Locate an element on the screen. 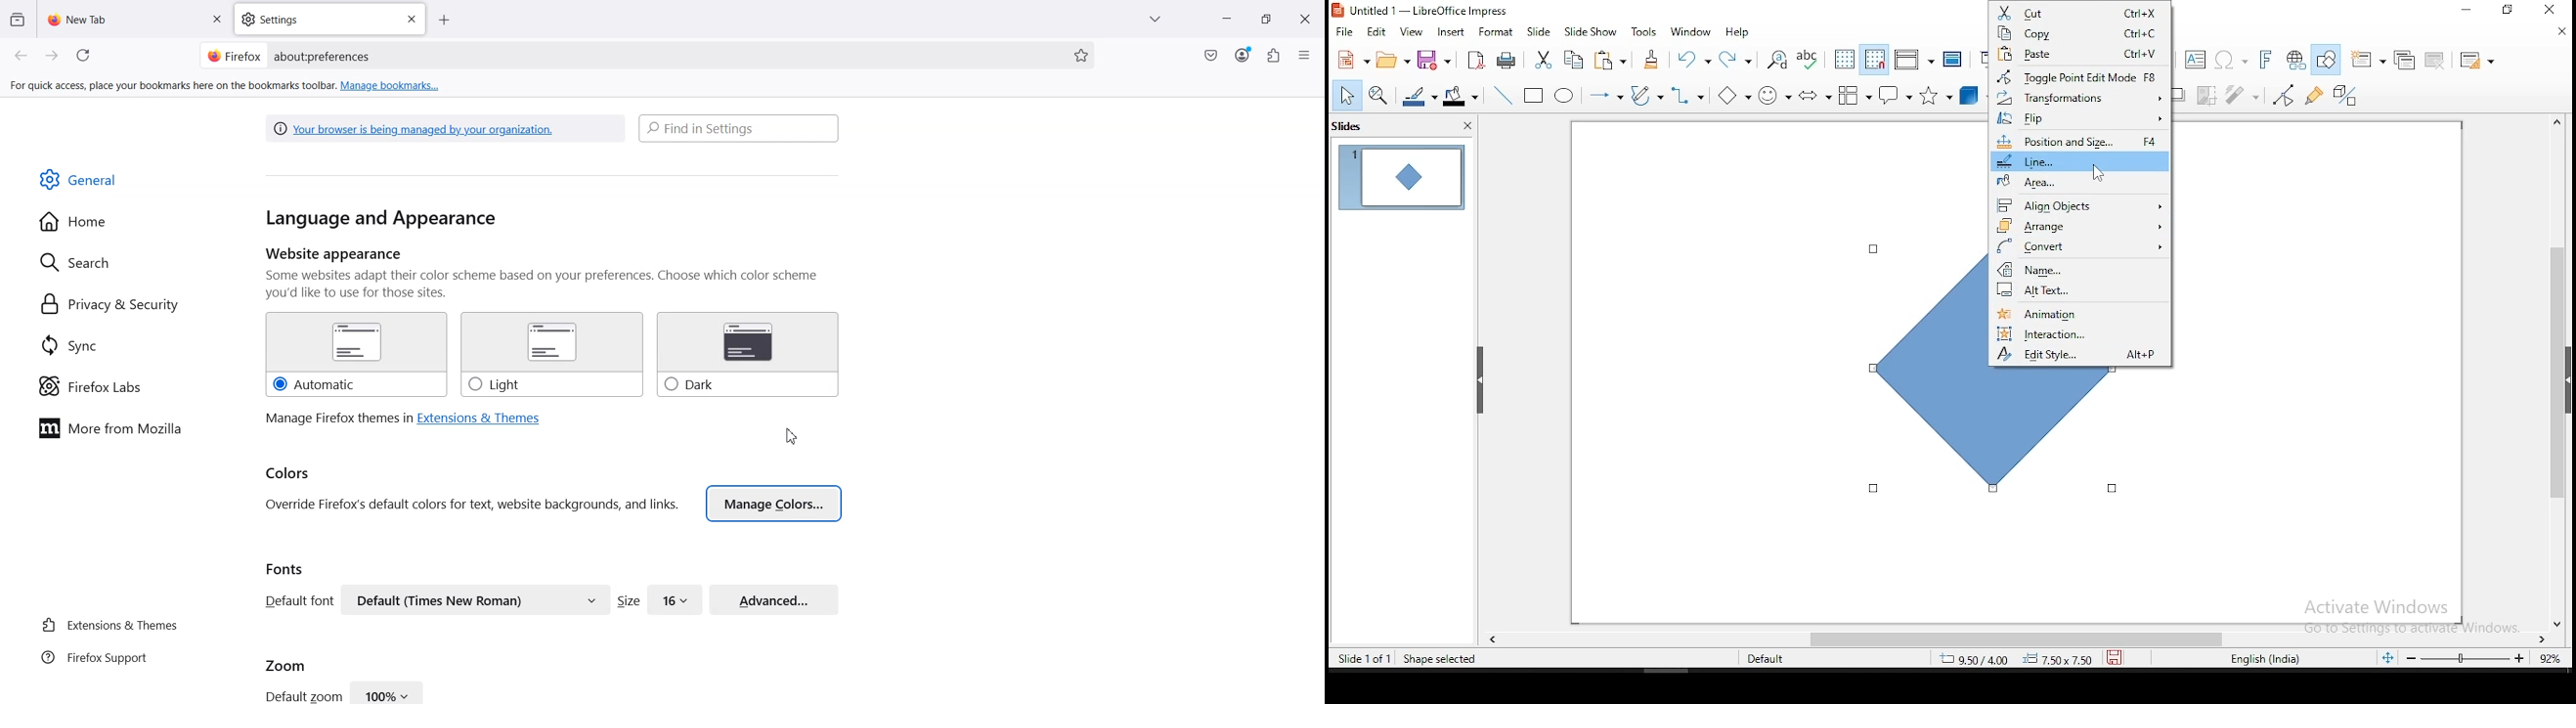 The image size is (2576, 728). stars and banners is located at coordinates (1938, 95).